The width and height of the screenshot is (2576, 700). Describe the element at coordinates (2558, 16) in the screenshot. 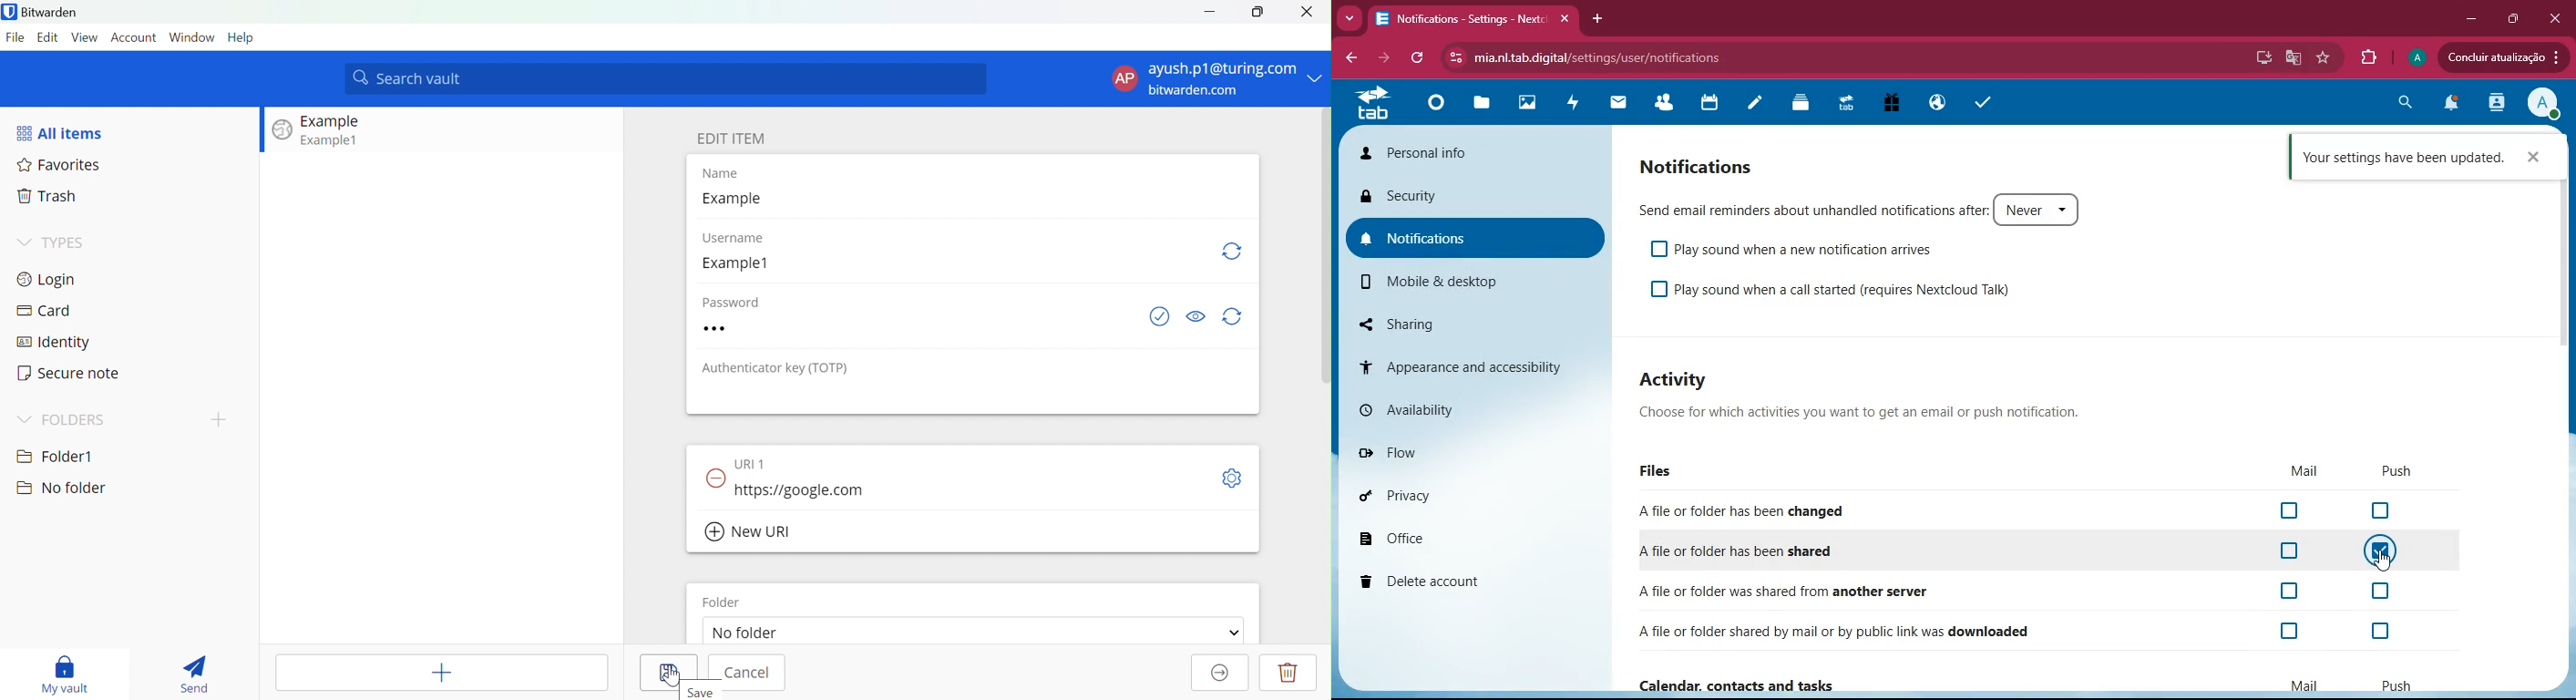

I see `close` at that location.